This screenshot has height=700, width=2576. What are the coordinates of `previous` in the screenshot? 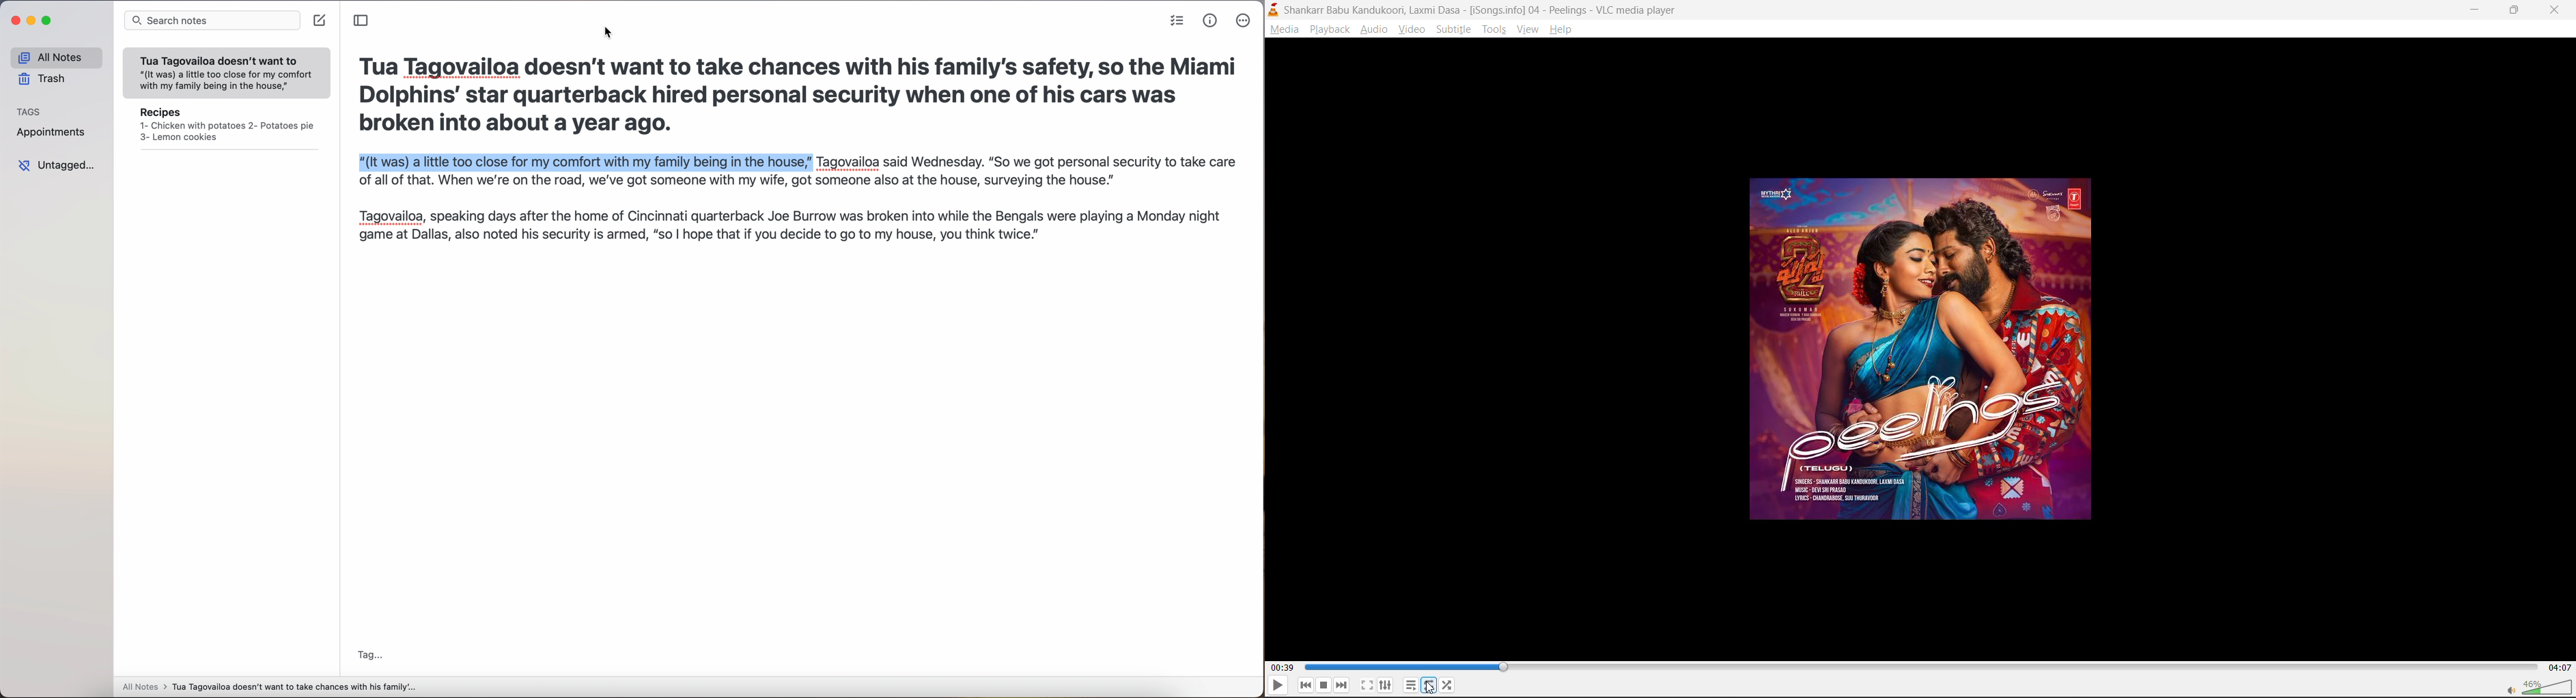 It's located at (1306, 685).